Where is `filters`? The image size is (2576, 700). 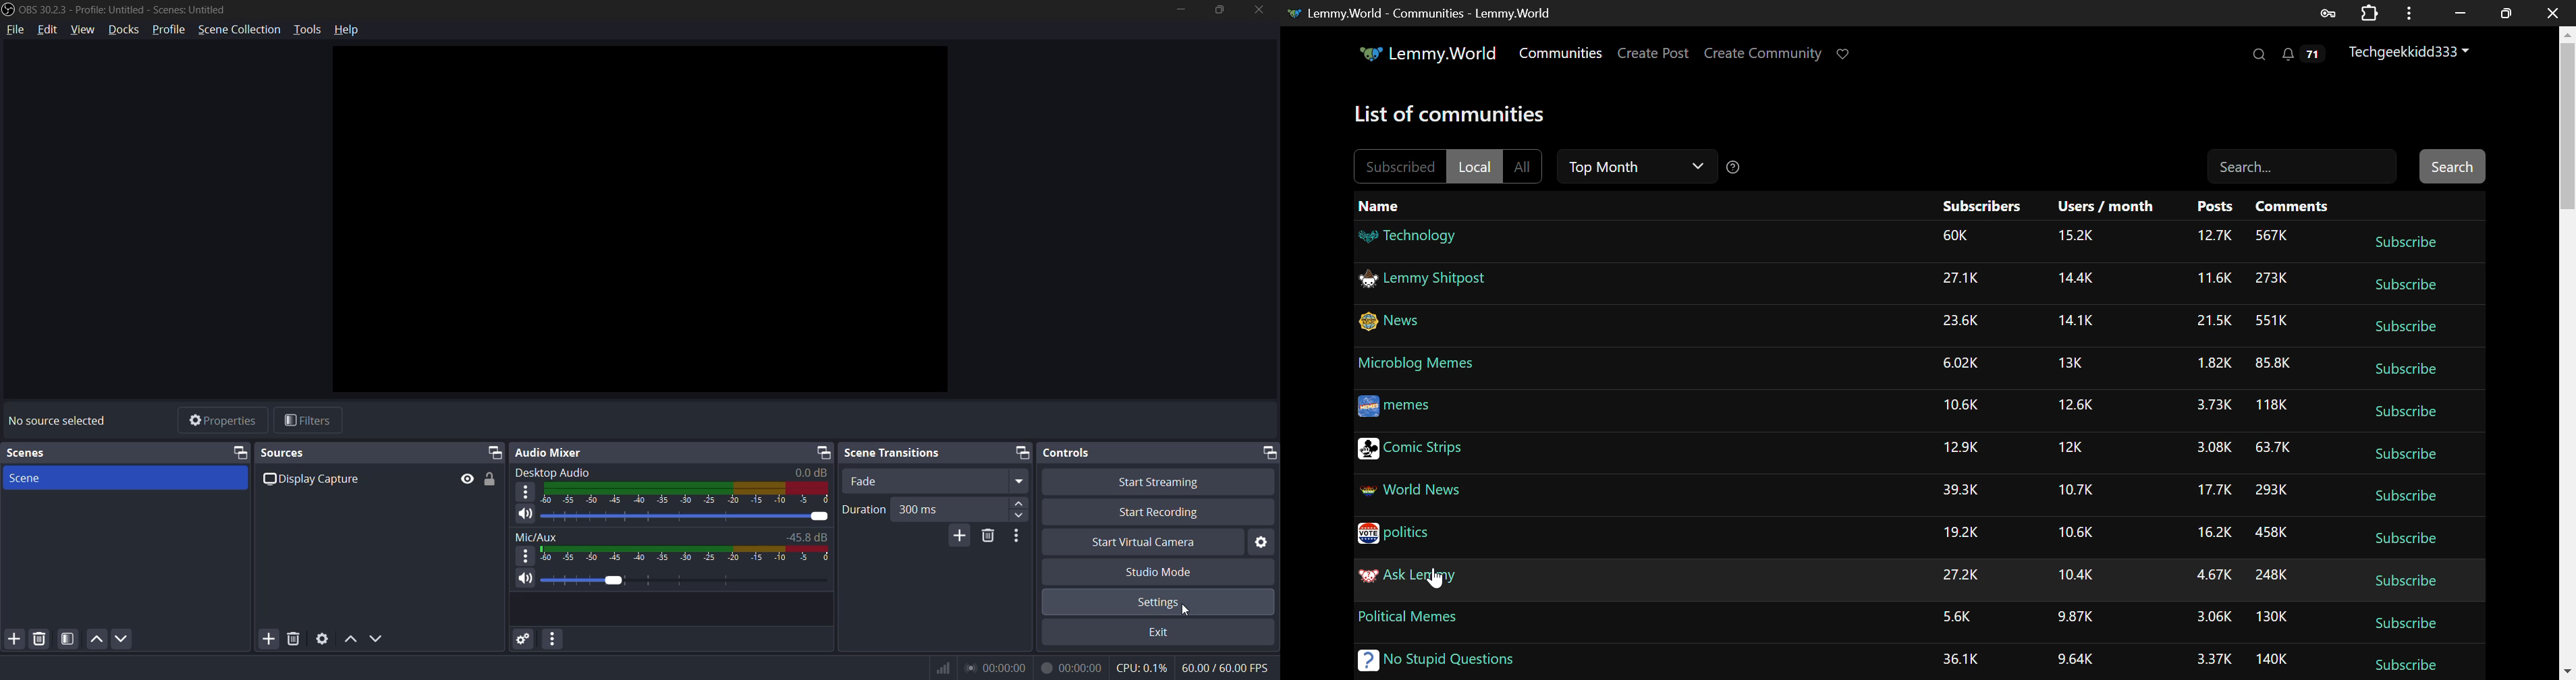 filters is located at coordinates (307, 419).